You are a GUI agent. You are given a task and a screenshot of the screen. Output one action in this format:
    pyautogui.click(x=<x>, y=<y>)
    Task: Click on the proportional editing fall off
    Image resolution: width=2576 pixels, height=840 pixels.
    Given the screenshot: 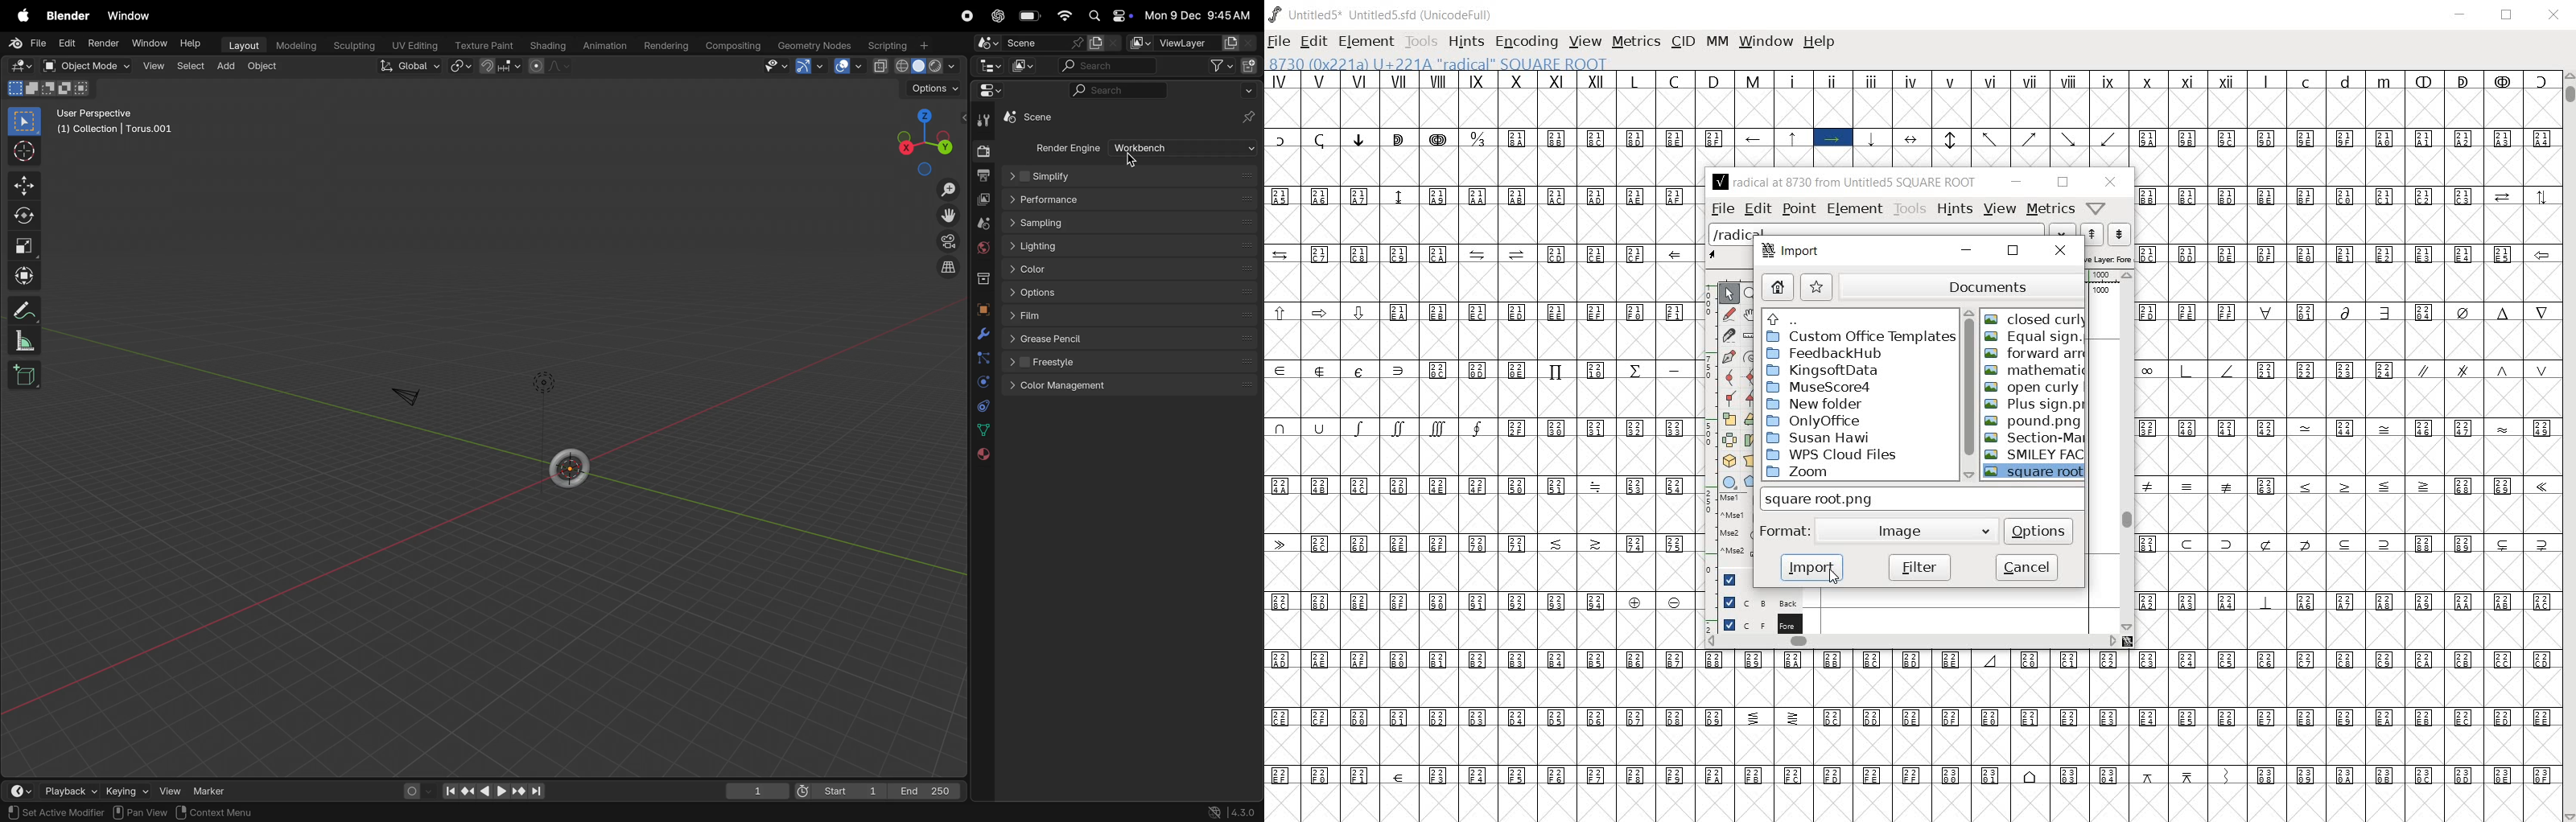 What is the action you would take?
    pyautogui.click(x=547, y=67)
    